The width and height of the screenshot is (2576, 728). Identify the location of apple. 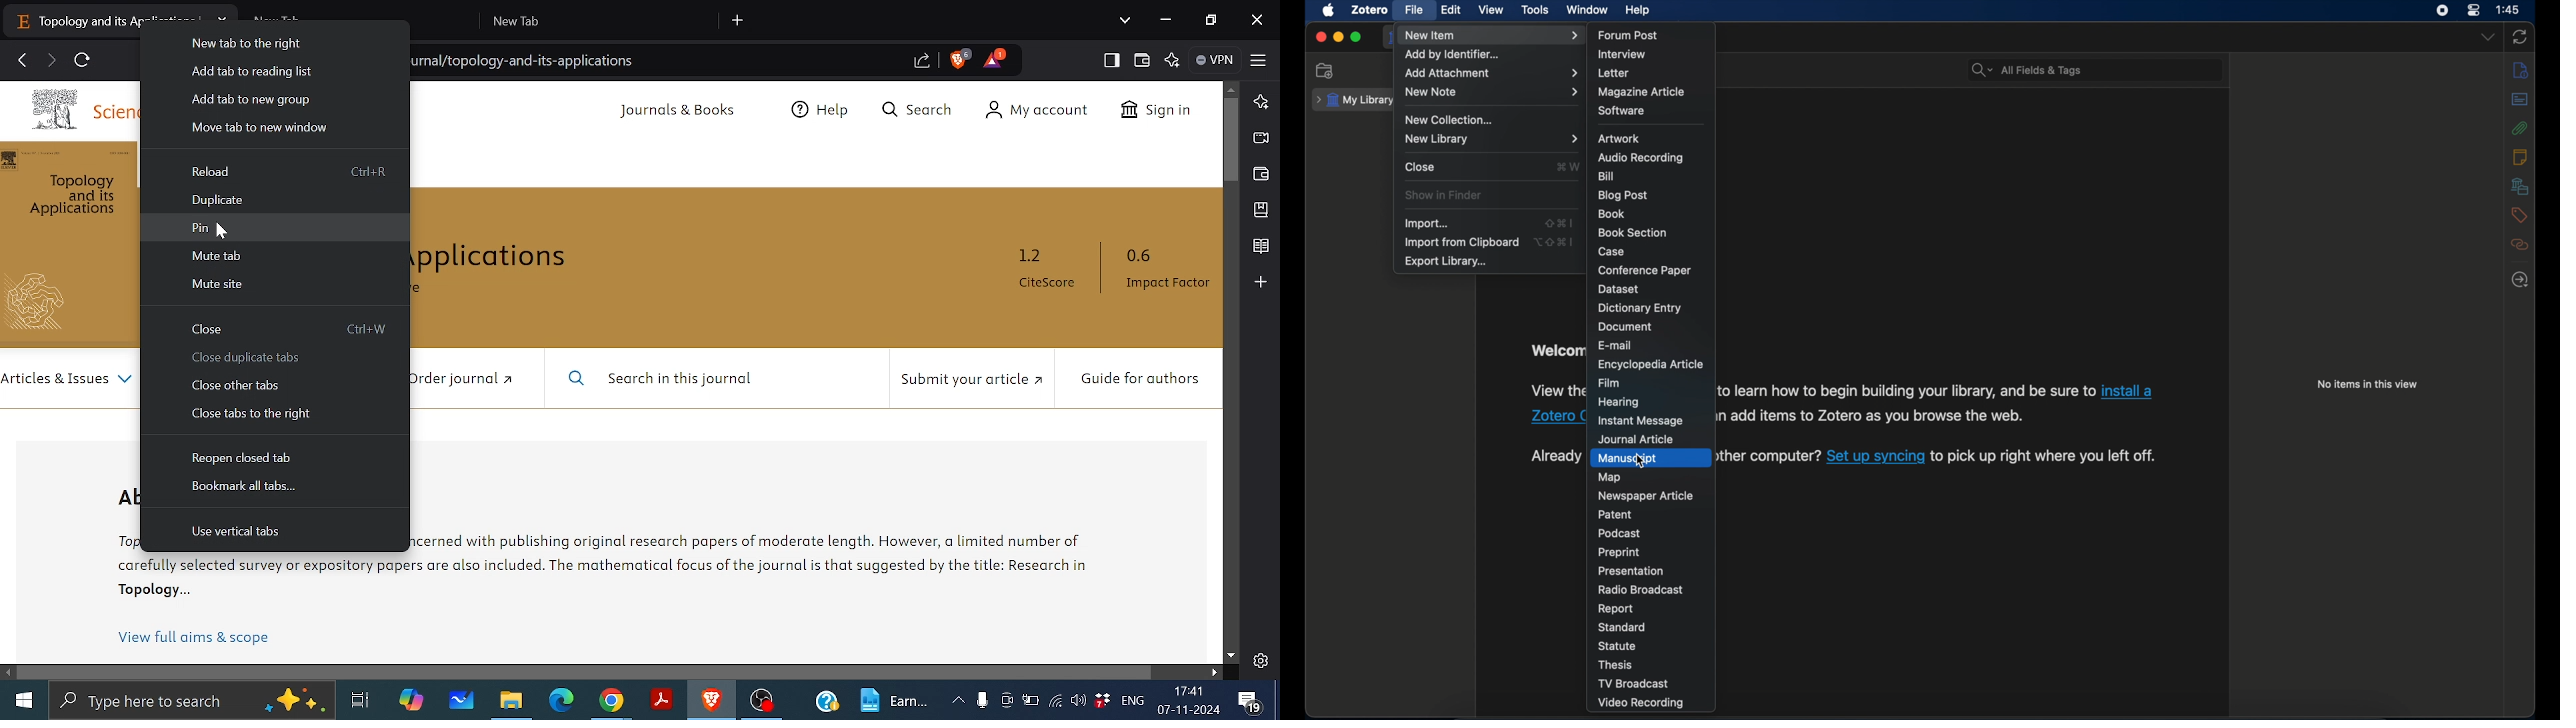
(1327, 10).